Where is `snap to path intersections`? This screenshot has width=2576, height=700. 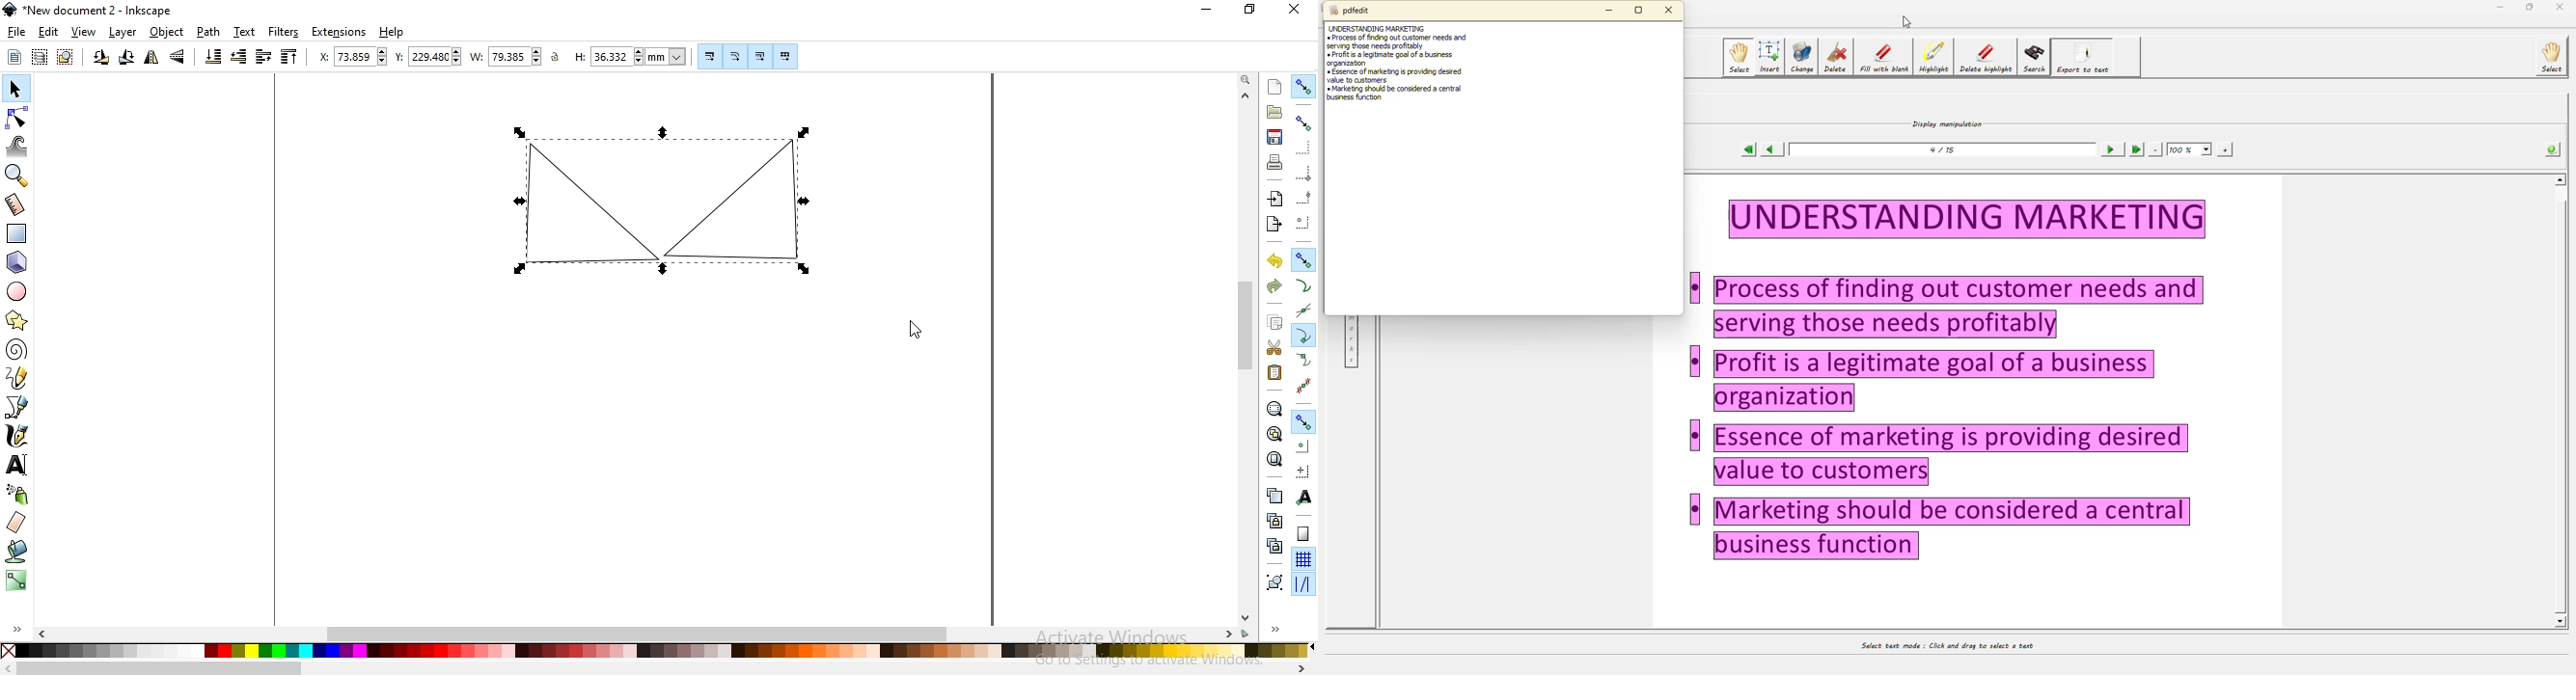 snap to path intersections is located at coordinates (1302, 308).